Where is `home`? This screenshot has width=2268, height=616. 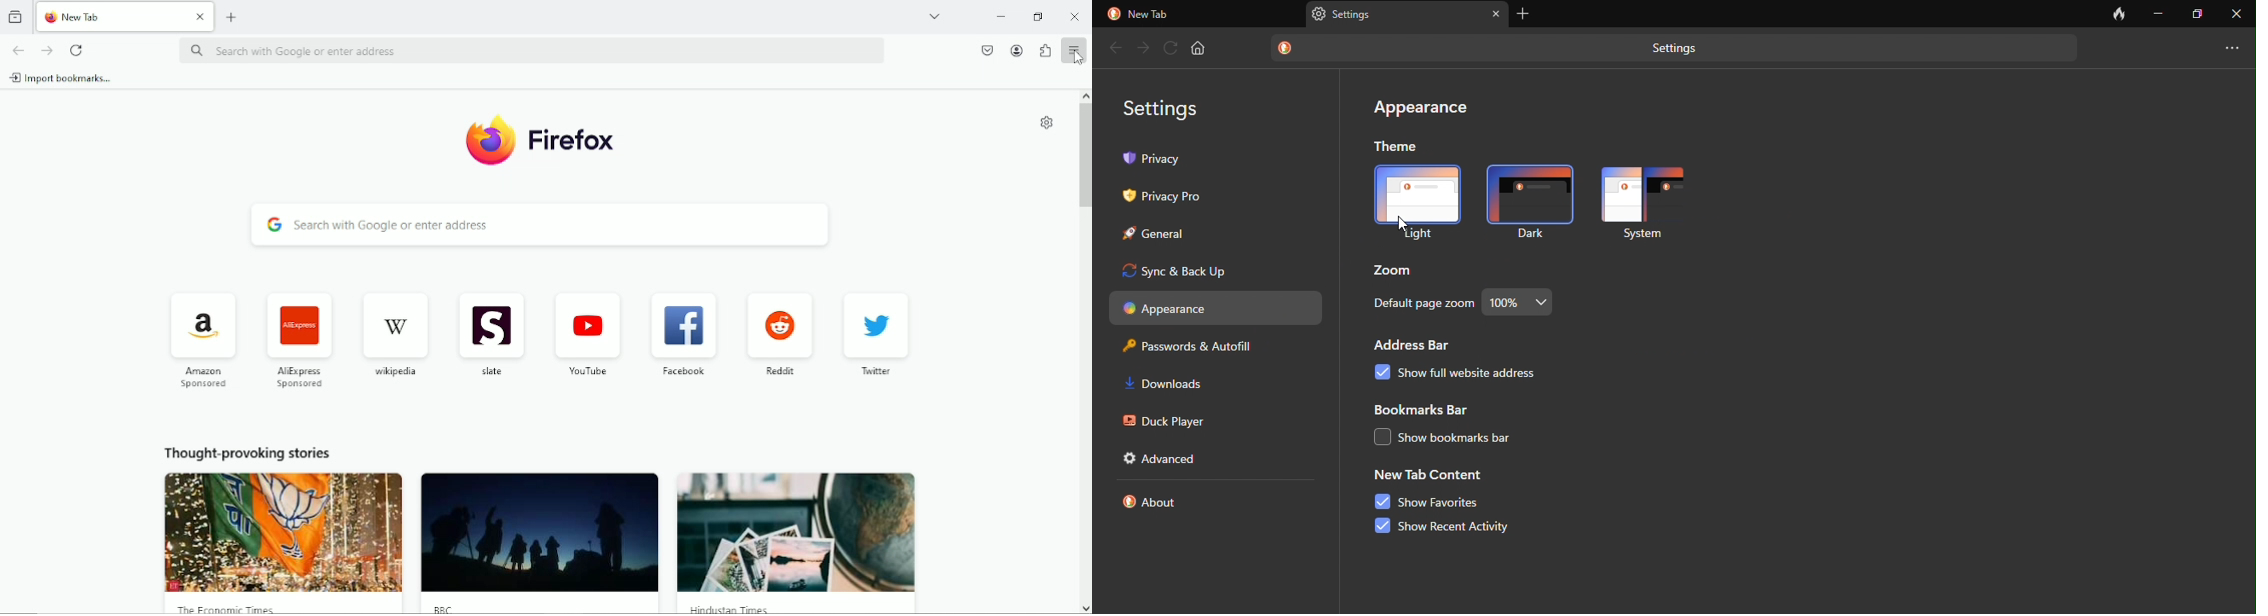 home is located at coordinates (1200, 48).